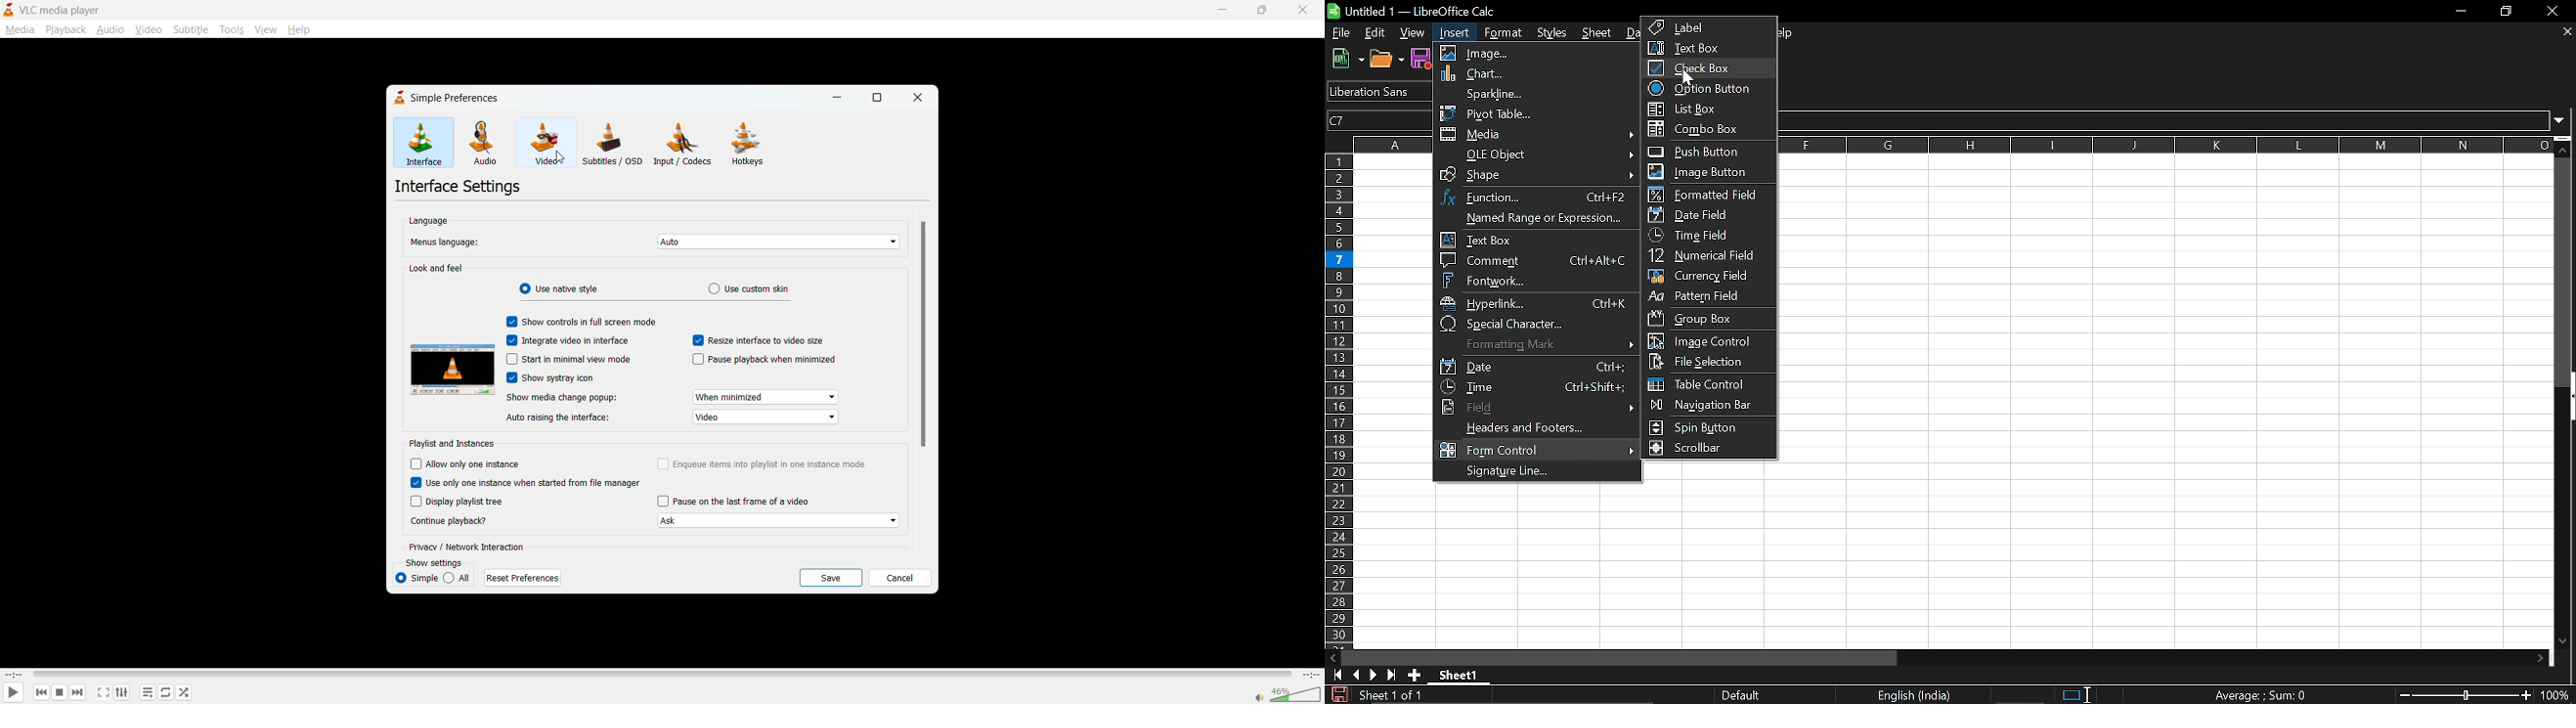  I want to click on Cursor, so click(1688, 76).